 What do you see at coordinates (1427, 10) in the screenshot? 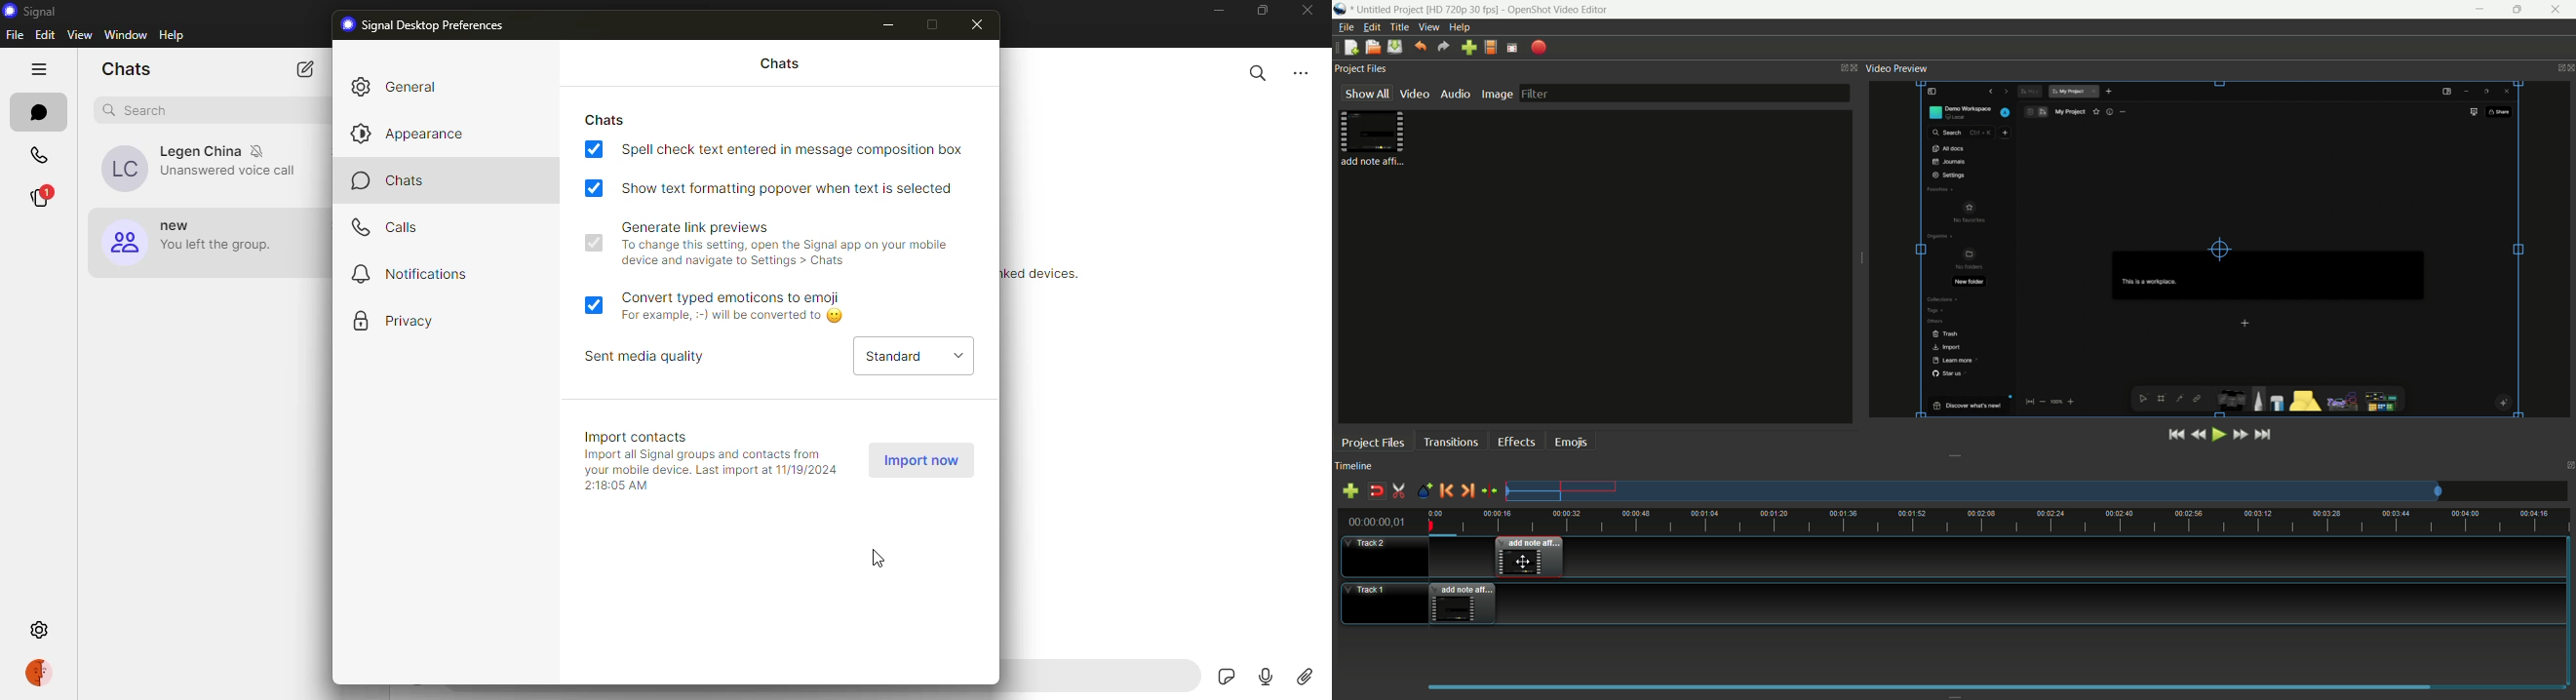
I see `project name` at bounding box center [1427, 10].